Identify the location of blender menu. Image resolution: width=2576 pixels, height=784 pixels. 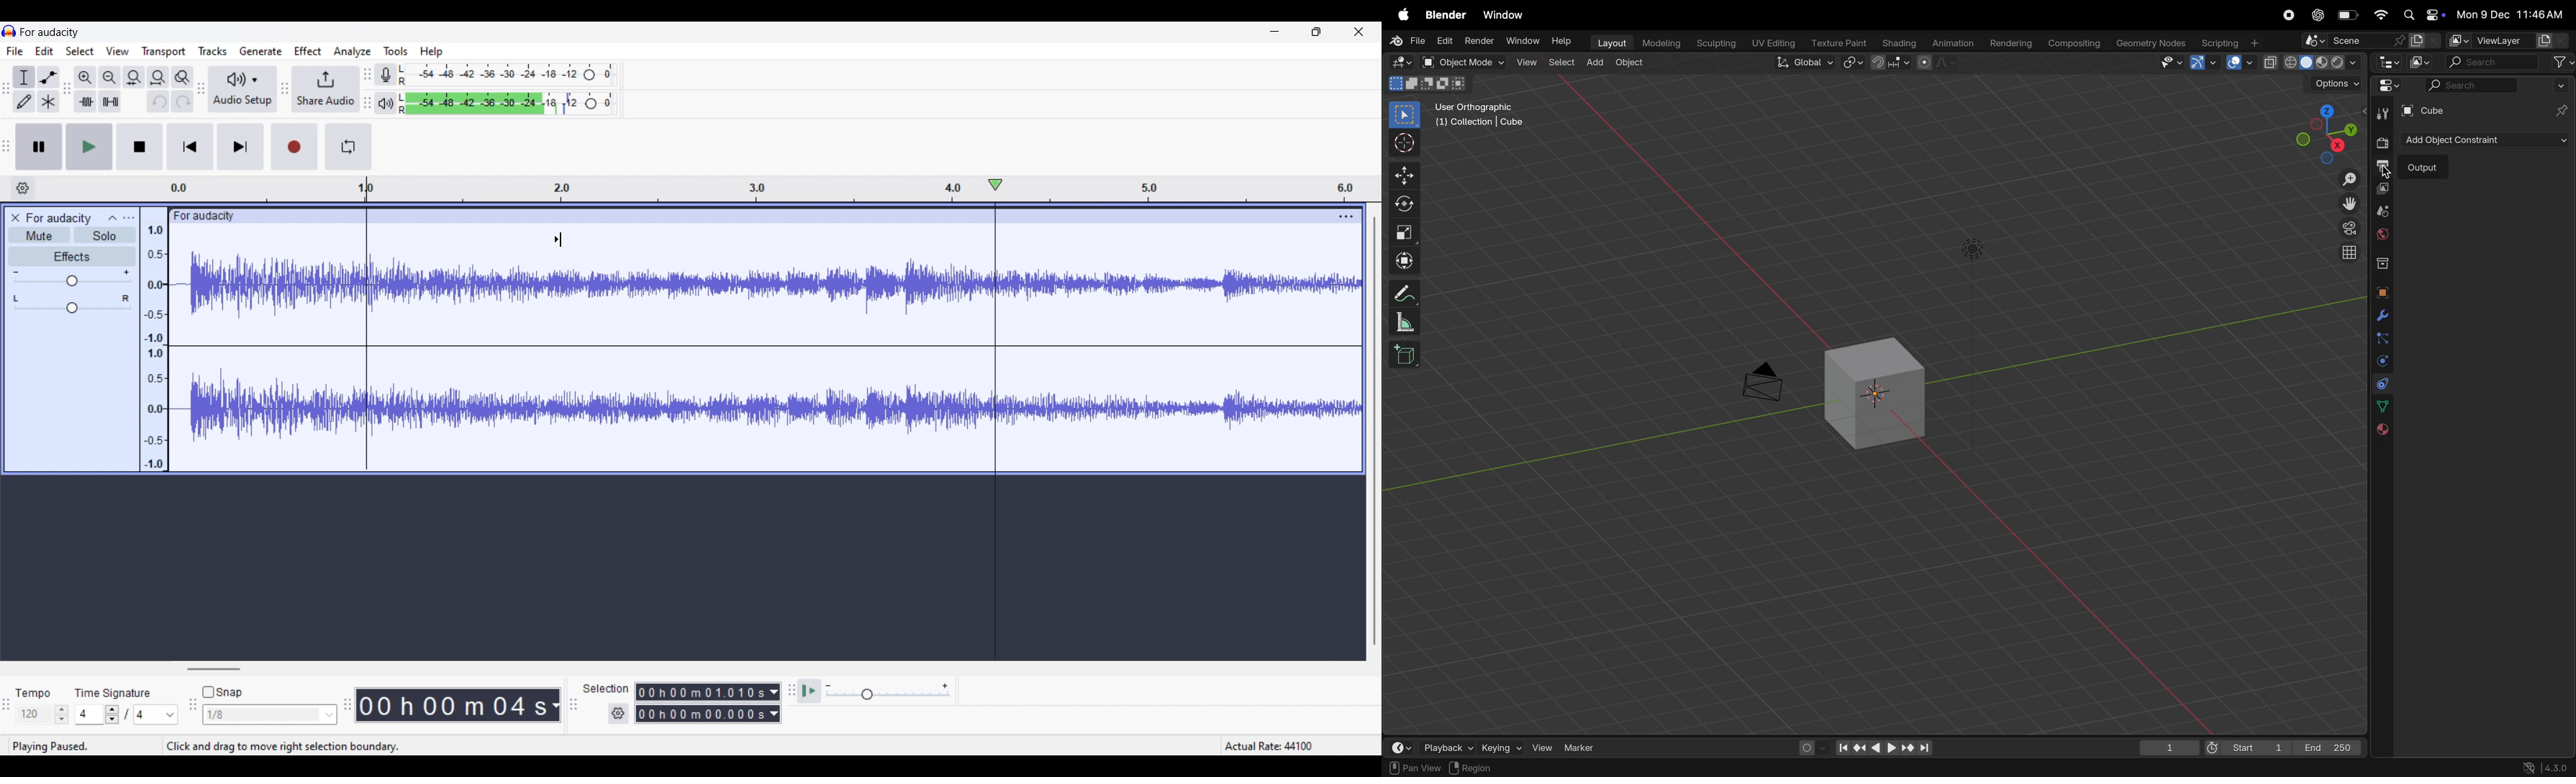
(1448, 17).